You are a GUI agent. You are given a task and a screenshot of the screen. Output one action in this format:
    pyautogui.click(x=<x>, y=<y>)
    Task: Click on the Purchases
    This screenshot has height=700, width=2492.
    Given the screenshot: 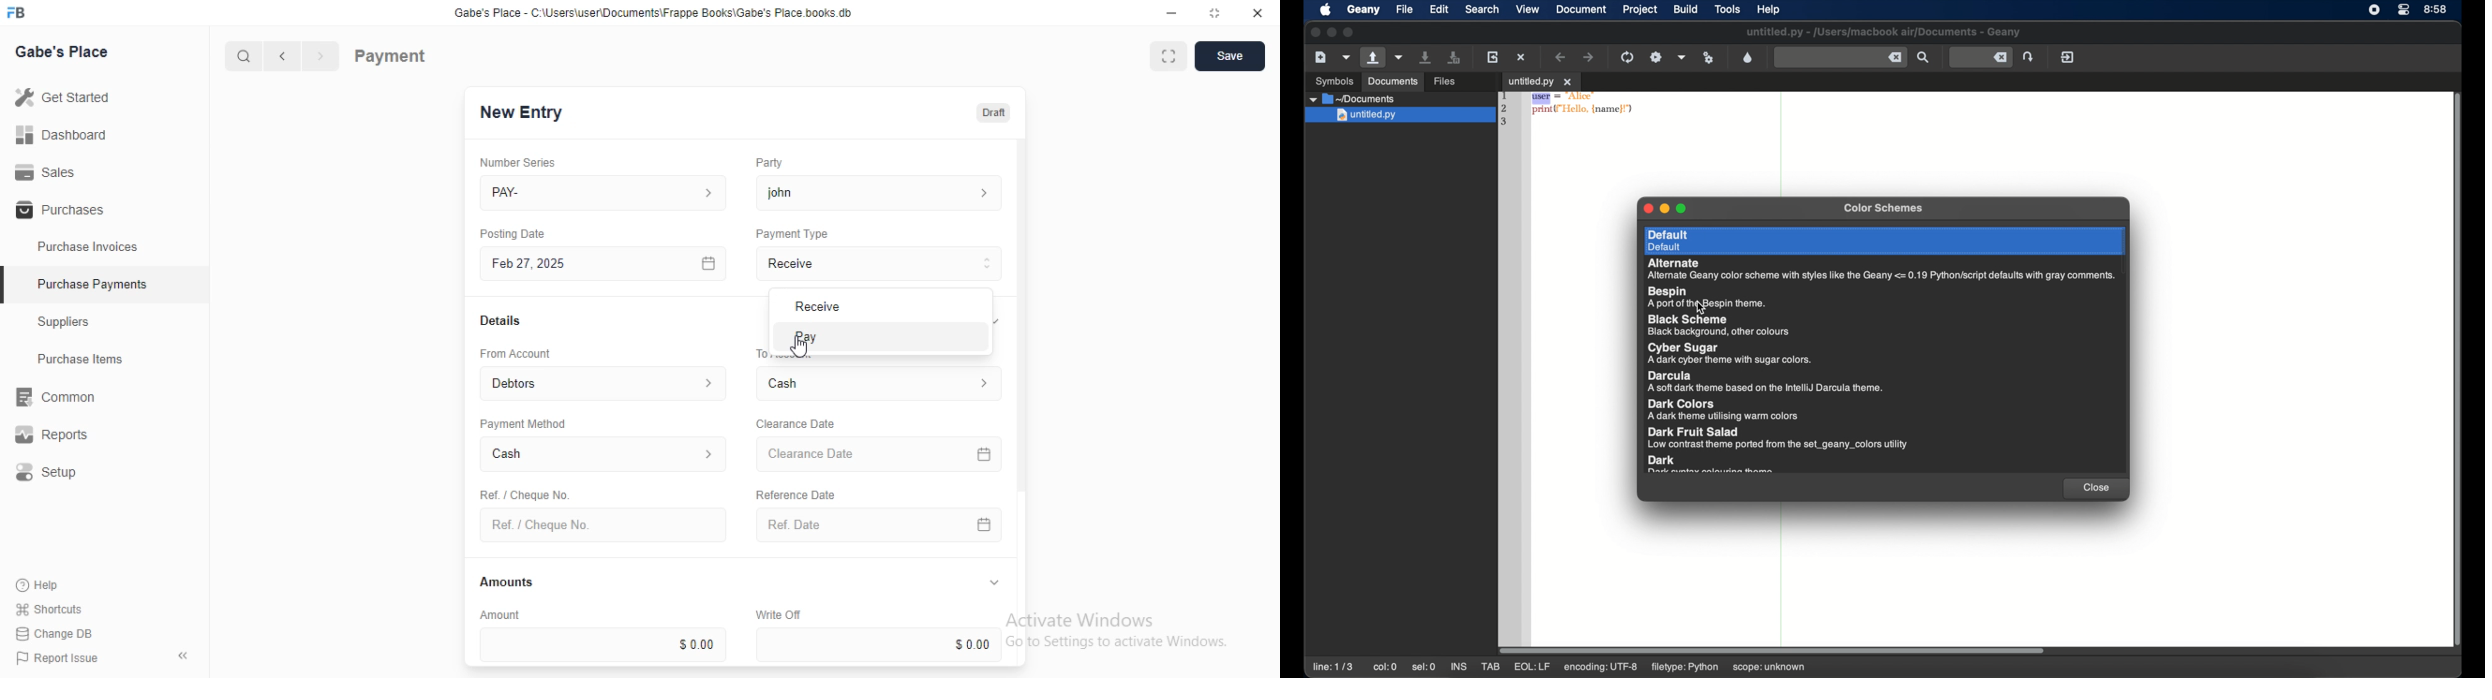 What is the action you would take?
    pyautogui.click(x=57, y=211)
    